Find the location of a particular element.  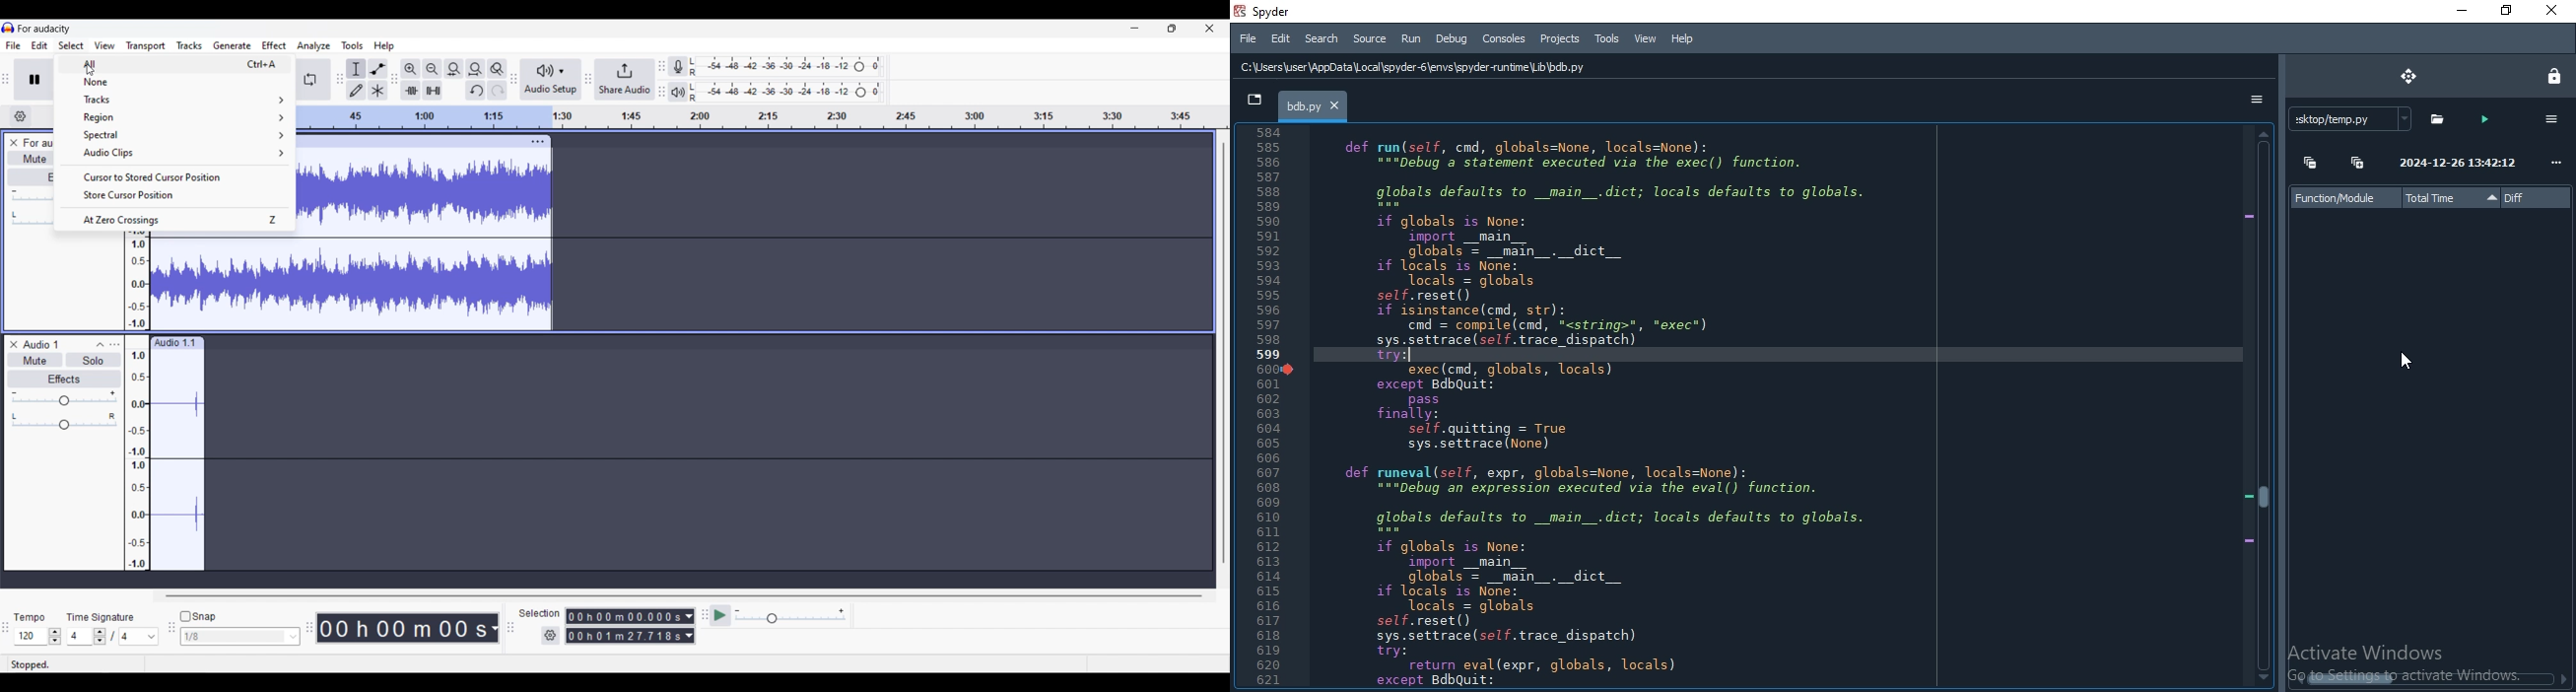

code is located at coordinates (1759, 406).